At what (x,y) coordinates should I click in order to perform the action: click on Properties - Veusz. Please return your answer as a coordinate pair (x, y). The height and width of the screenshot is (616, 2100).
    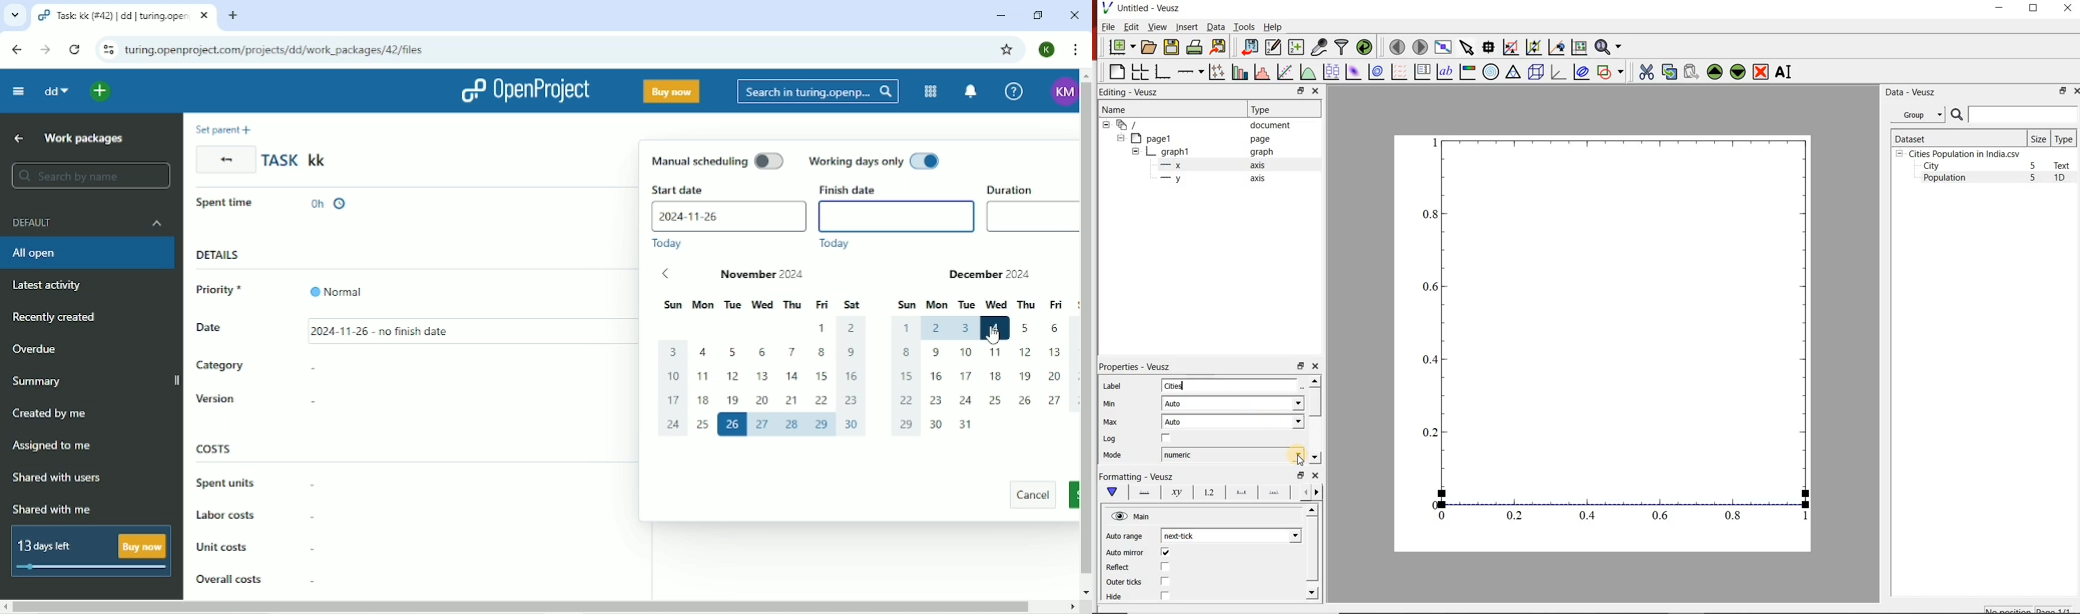
    Looking at the image, I should click on (1134, 367).